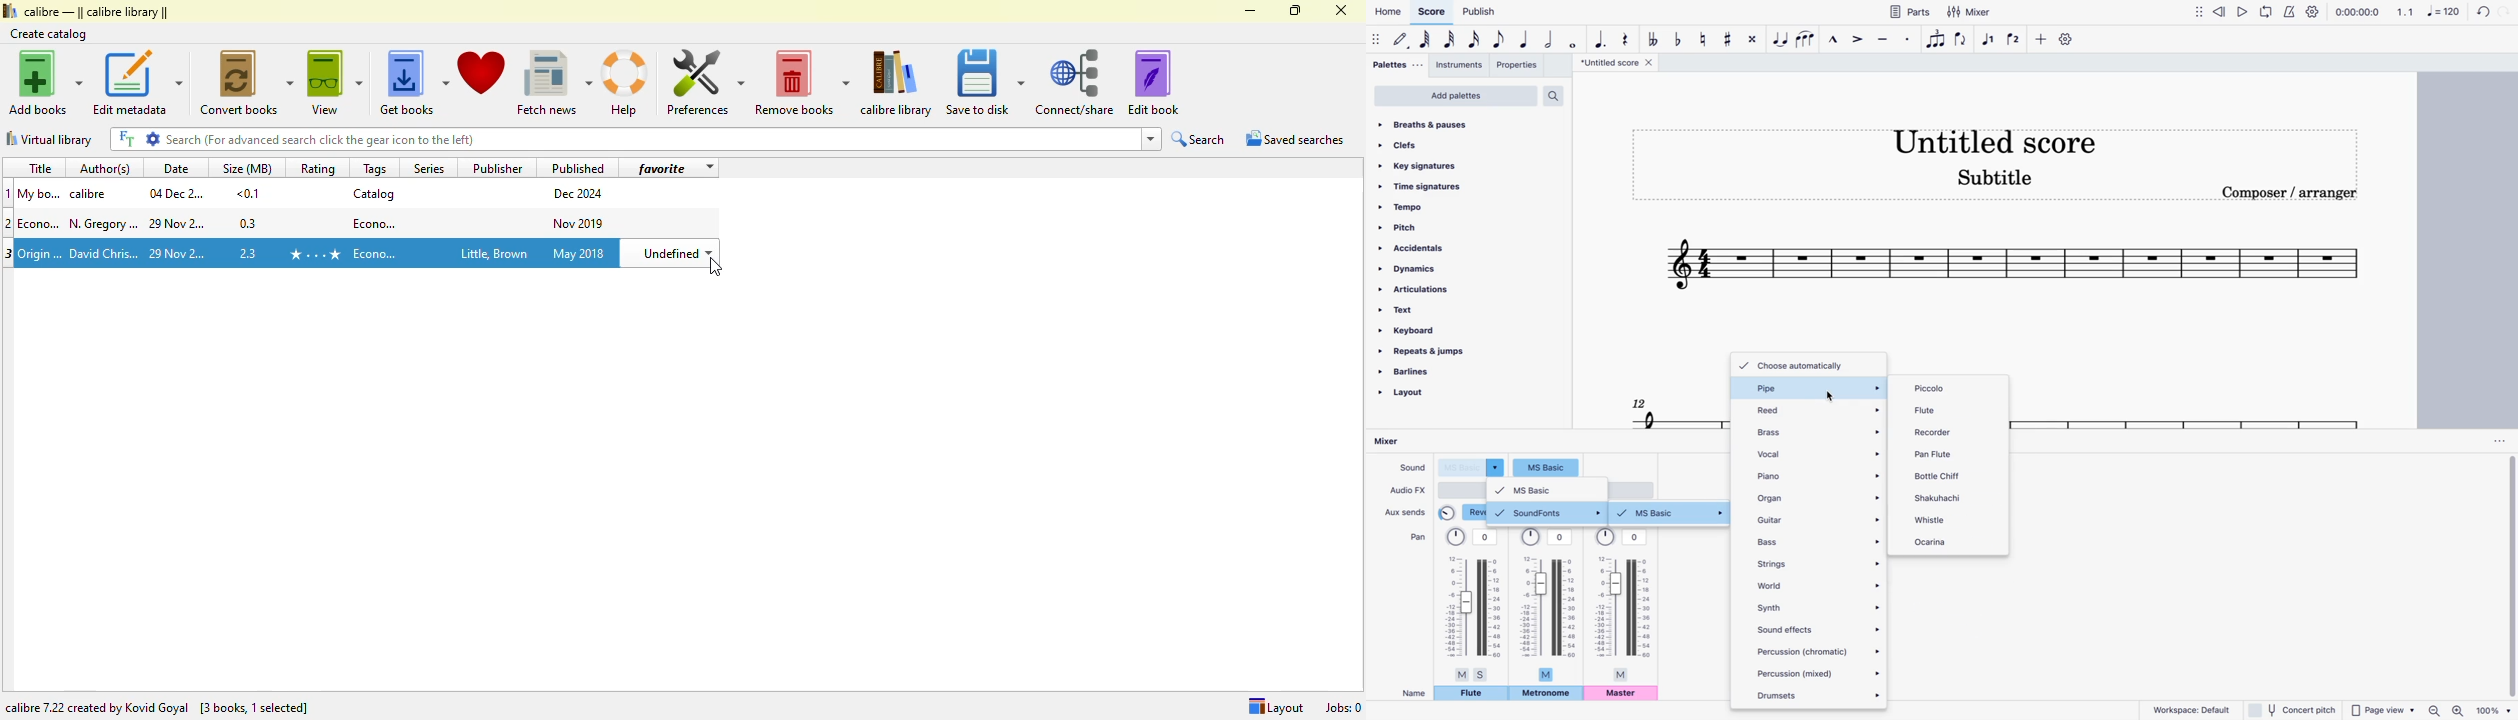  I want to click on move, so click(1377, 38).